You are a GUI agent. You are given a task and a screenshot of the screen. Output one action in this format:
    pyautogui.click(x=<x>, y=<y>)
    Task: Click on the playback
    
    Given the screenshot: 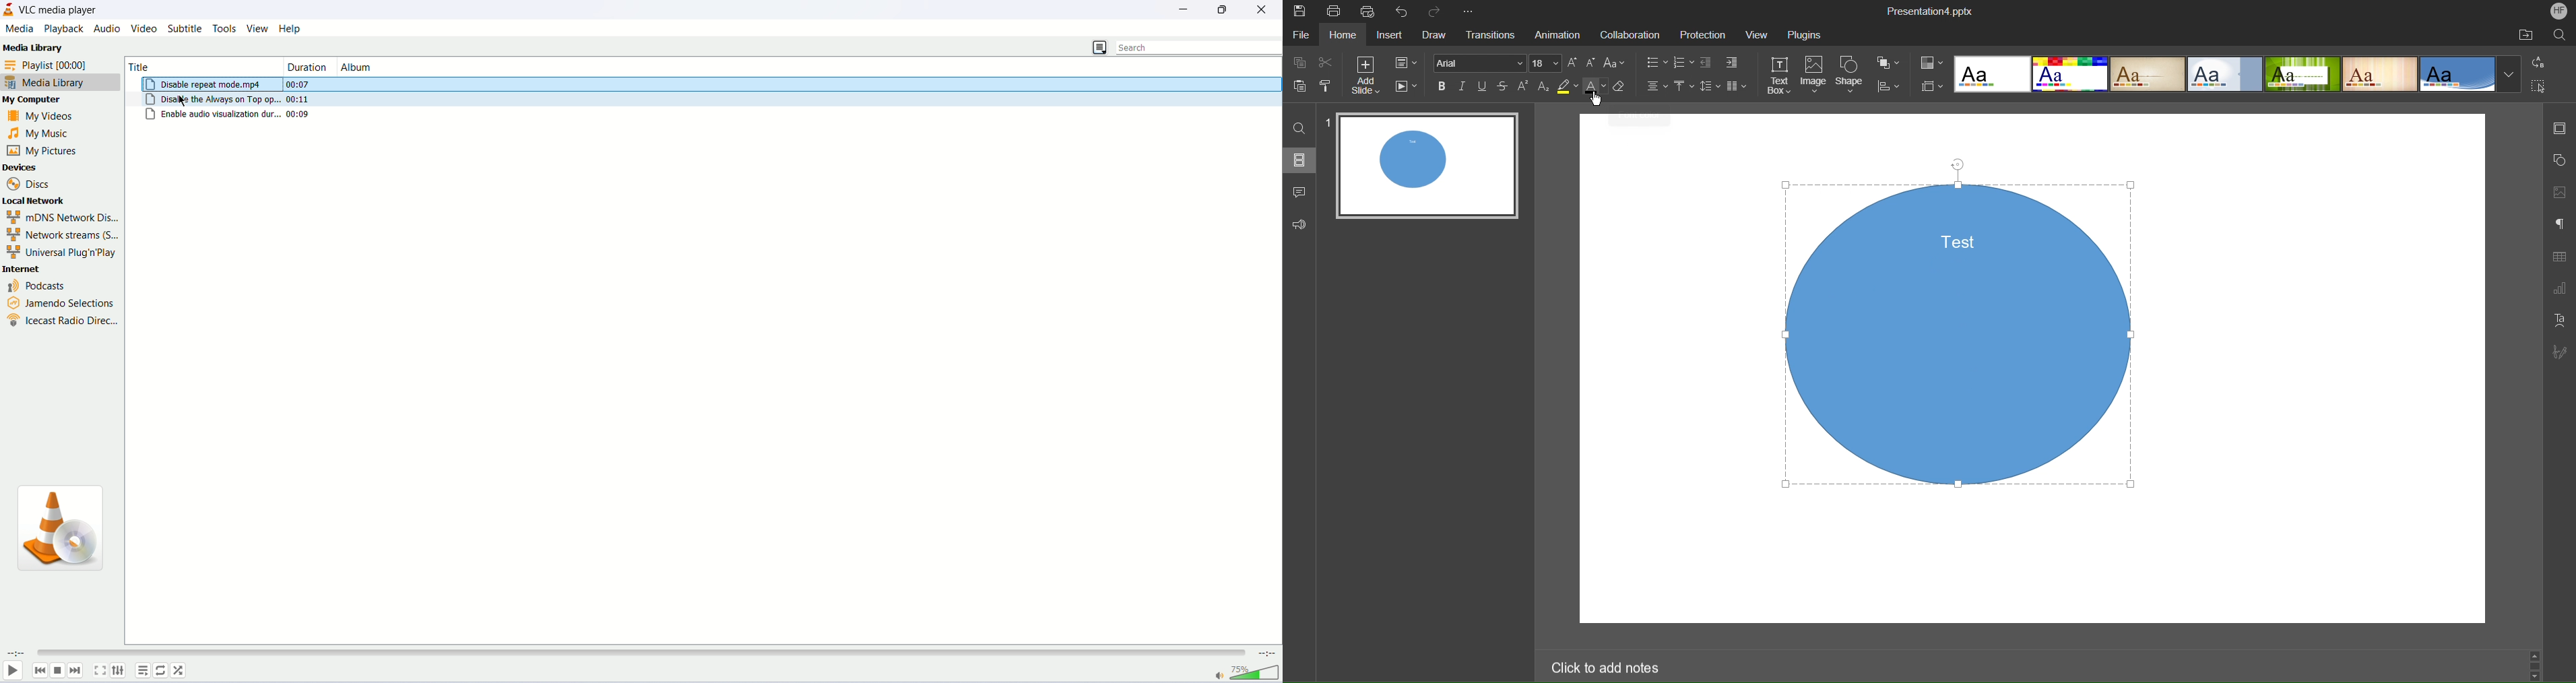 What is the action you would take?
    pyautogui.click(x=63, y=29)
    